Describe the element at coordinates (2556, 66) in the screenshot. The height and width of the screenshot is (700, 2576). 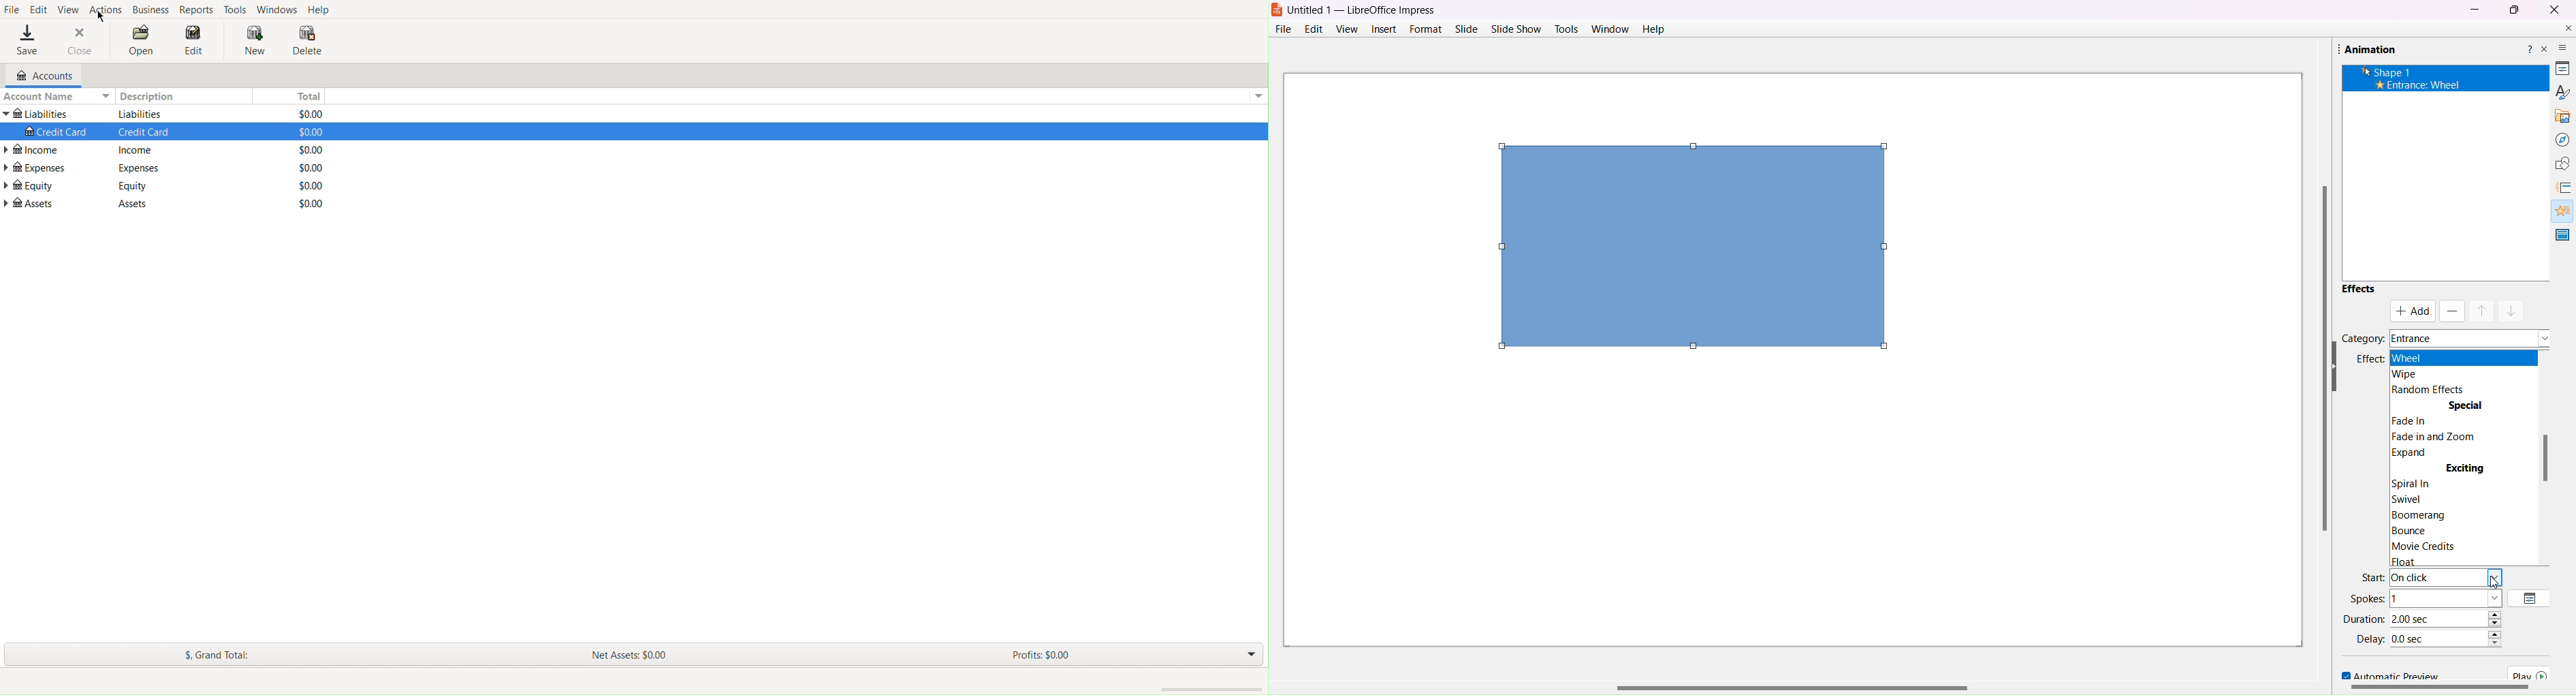
I see `Properties` at that location.